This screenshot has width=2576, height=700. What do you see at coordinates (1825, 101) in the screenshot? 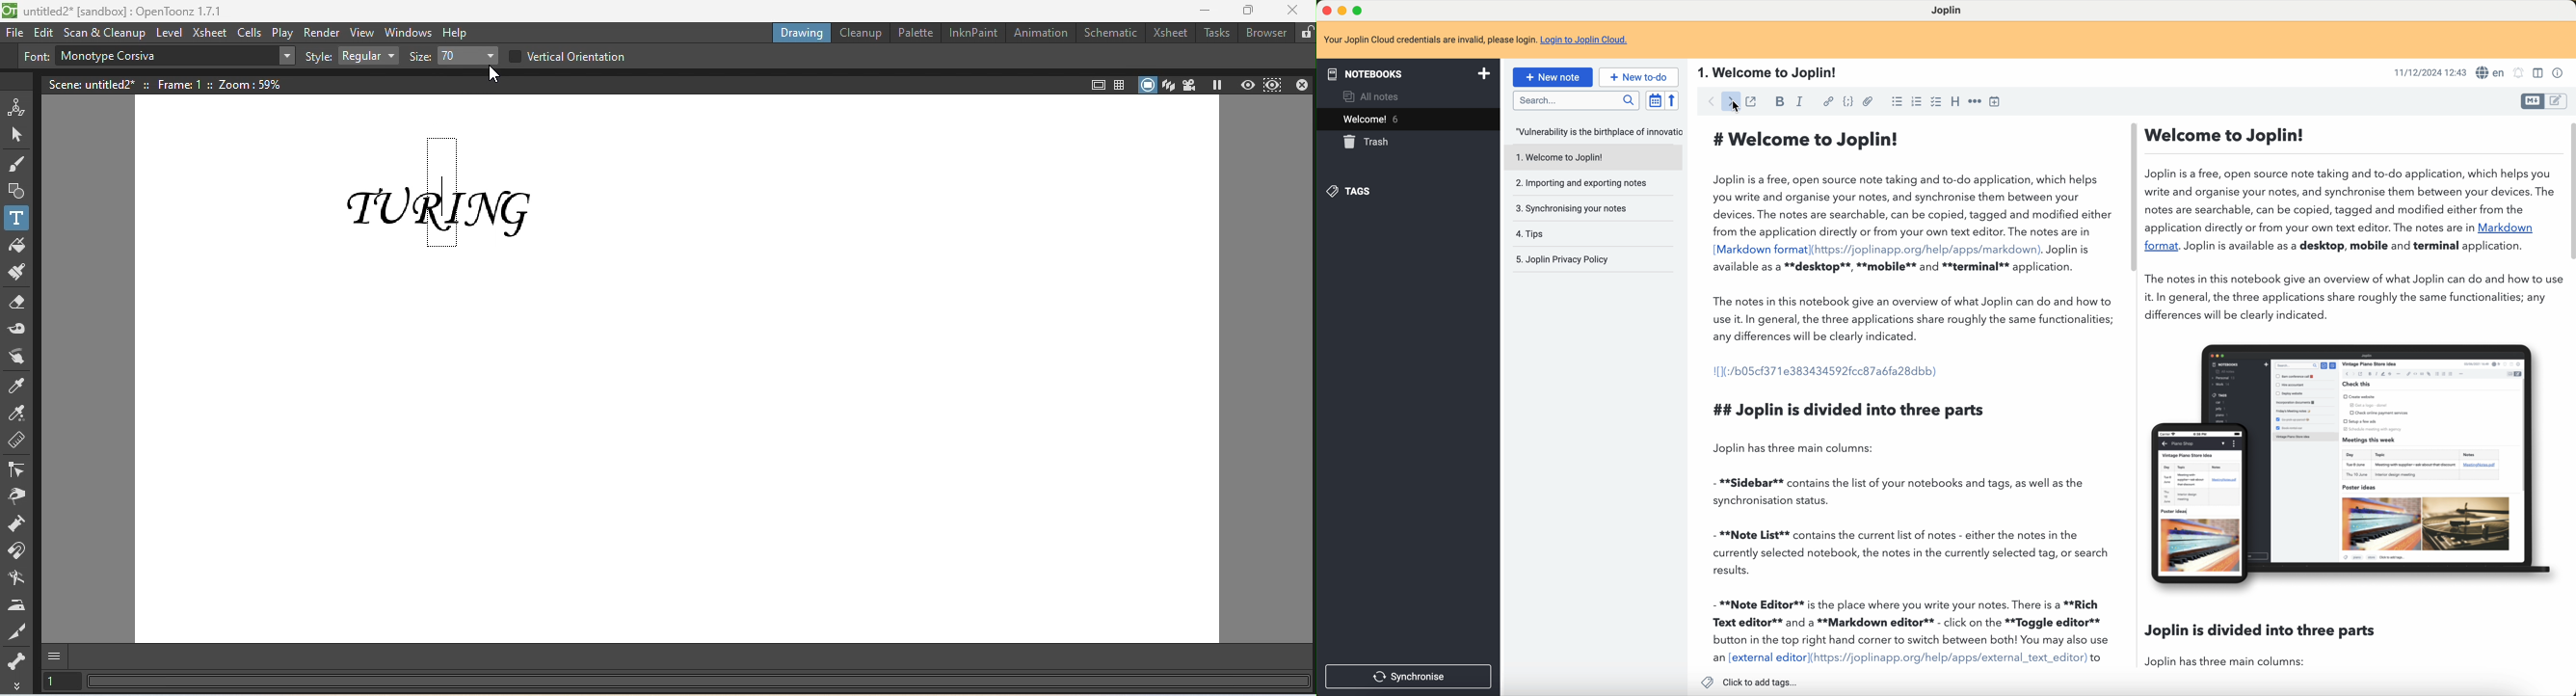
I see `hyperlink` at bounding box center [1825, 101].